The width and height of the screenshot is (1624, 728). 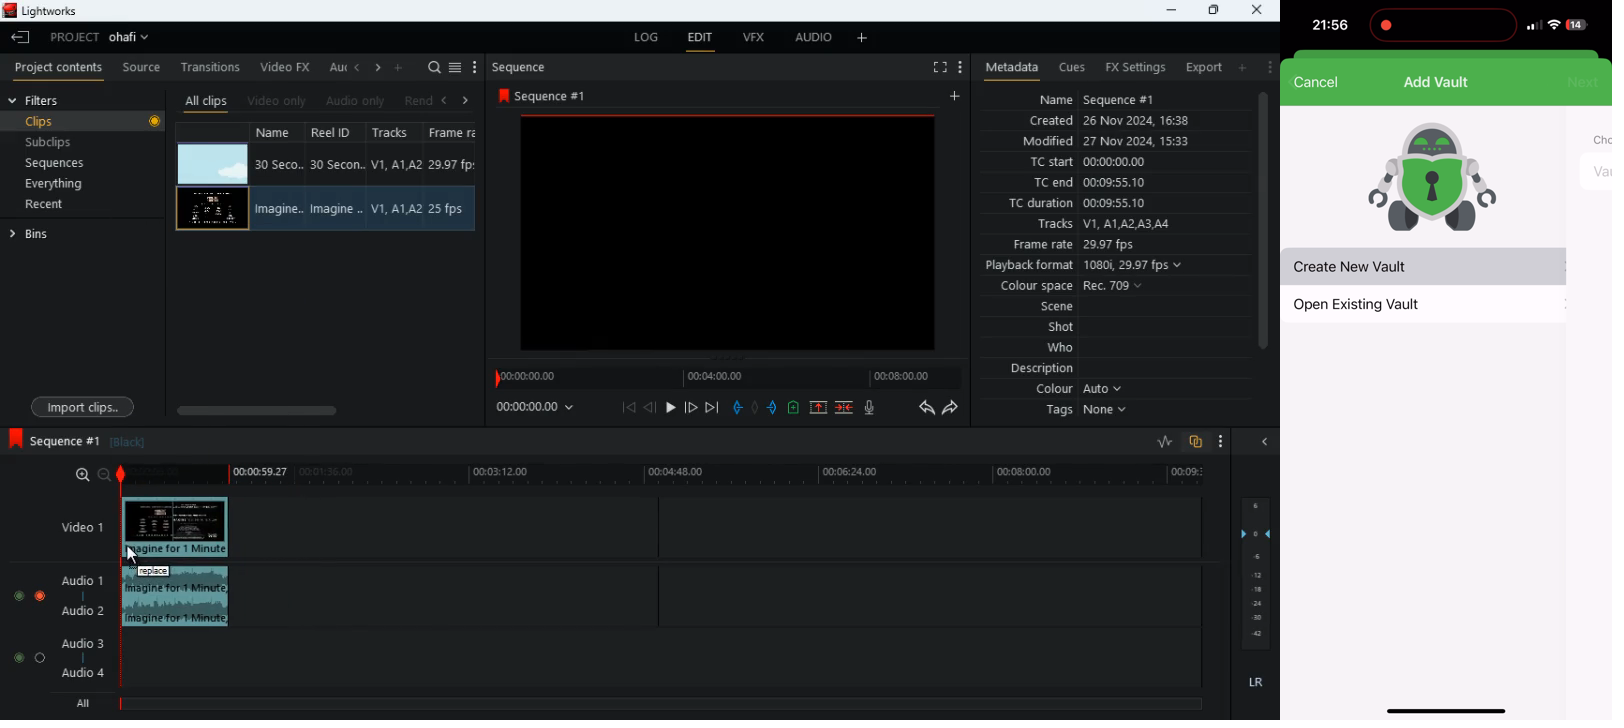 I want to click on all clips, so click(x=206, y=100).